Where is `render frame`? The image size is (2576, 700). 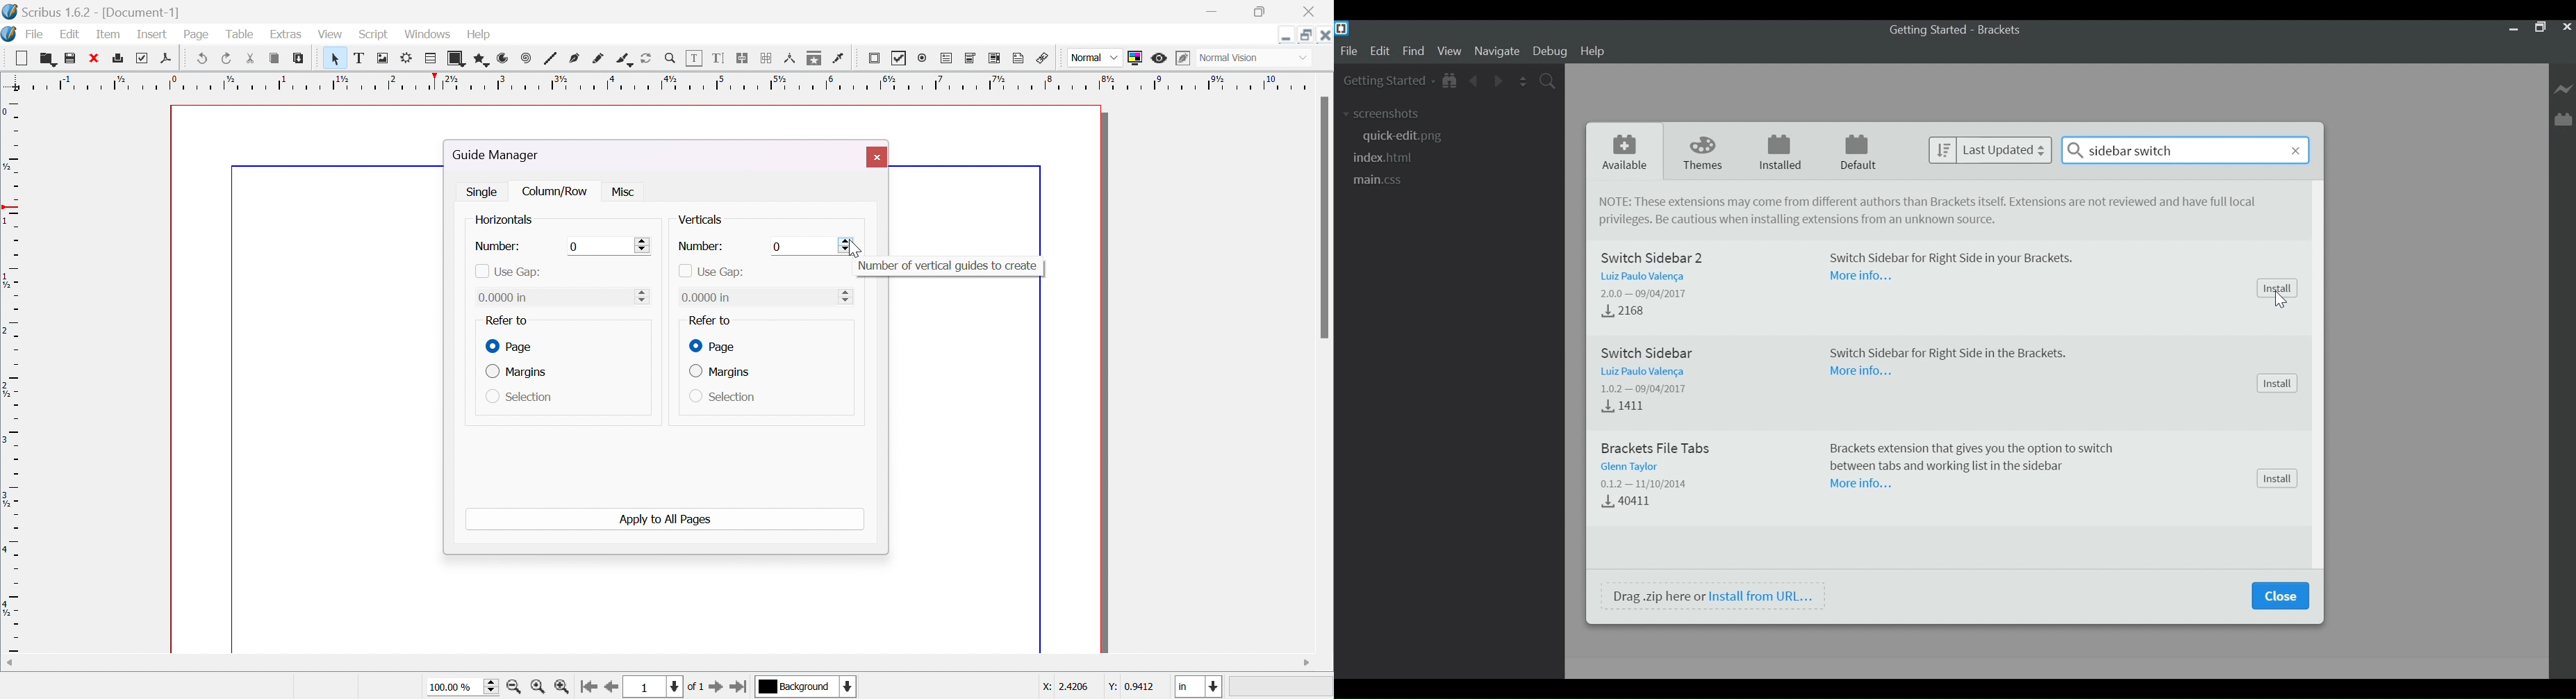 render frame is located at coordinates (409, 58).